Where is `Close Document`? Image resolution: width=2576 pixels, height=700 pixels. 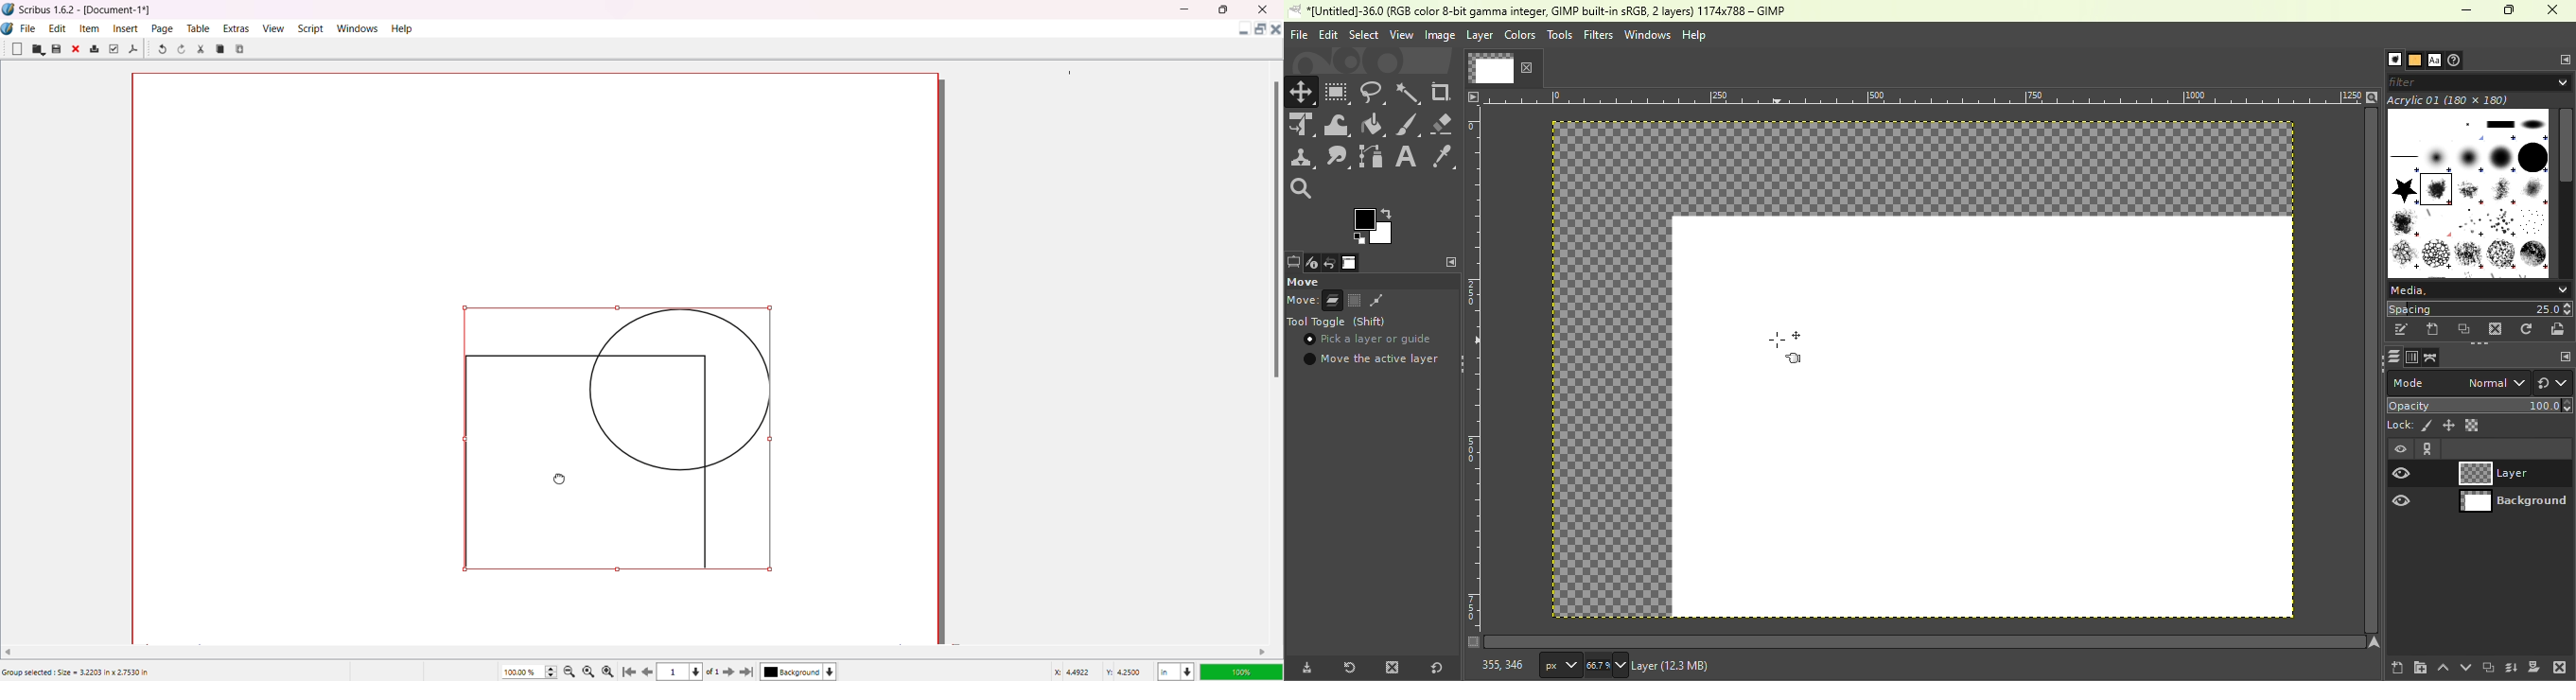 Close Document is located at coordinates (1277, 31).